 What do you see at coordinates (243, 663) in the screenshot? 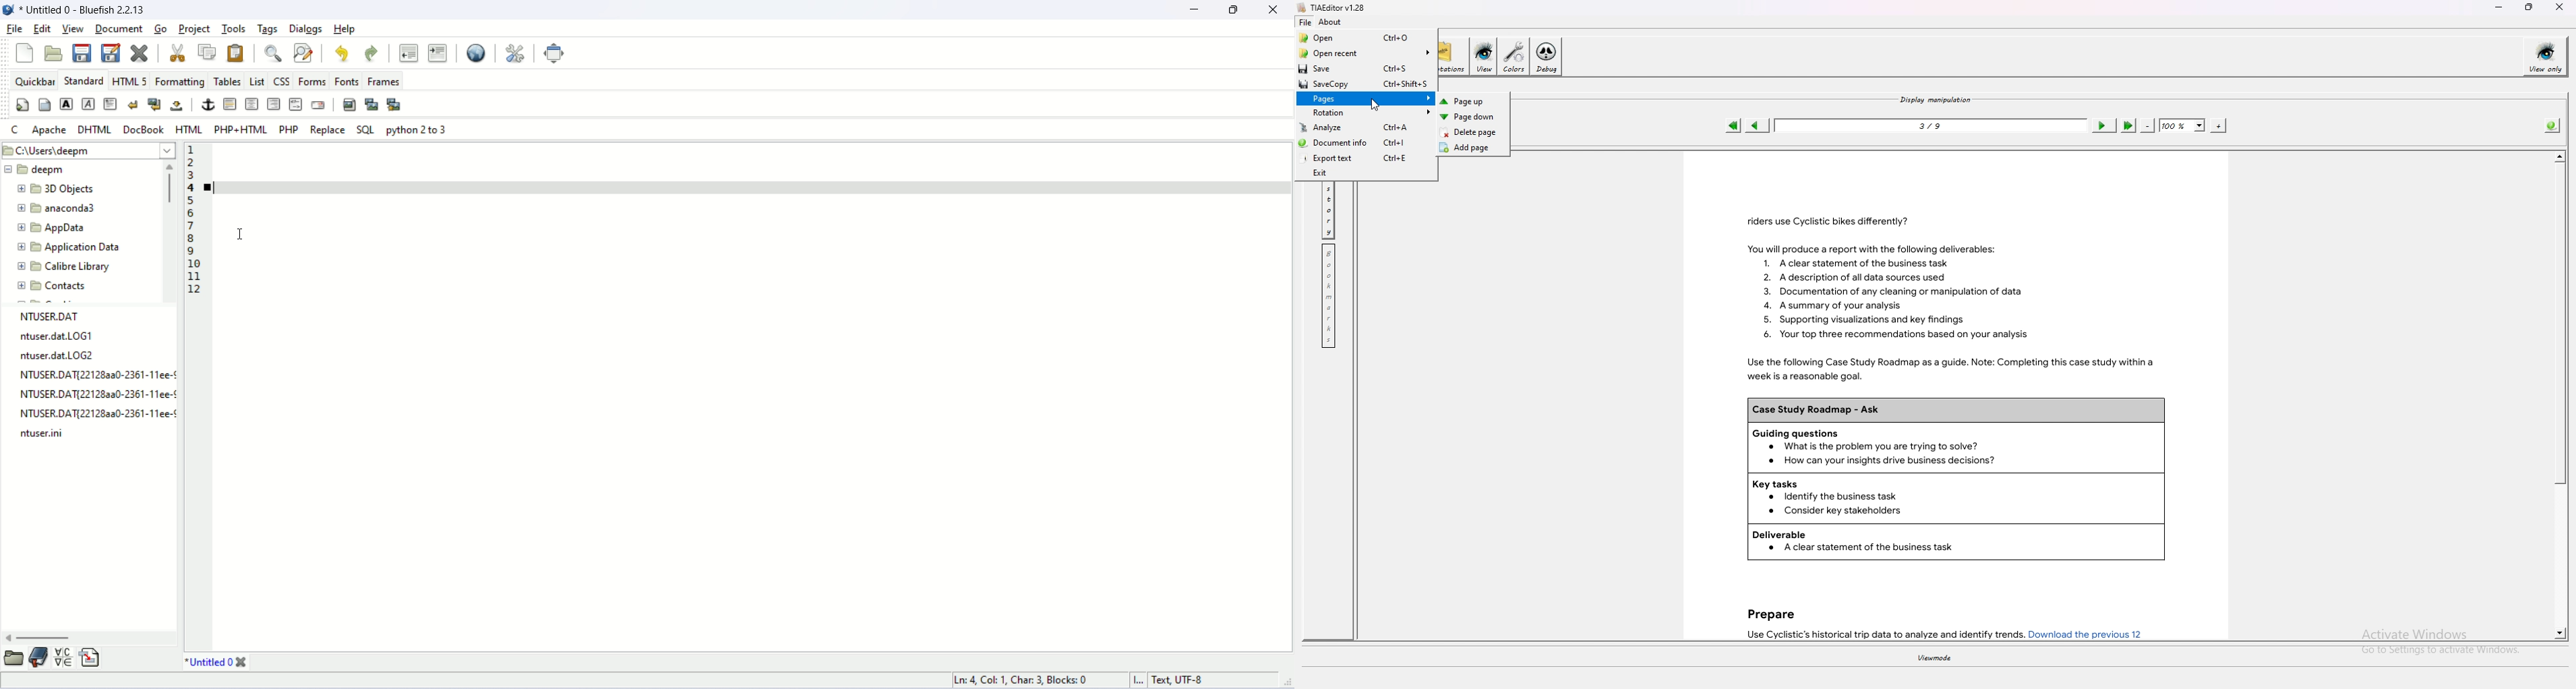
I see `close` at bounding box center [243, 663].